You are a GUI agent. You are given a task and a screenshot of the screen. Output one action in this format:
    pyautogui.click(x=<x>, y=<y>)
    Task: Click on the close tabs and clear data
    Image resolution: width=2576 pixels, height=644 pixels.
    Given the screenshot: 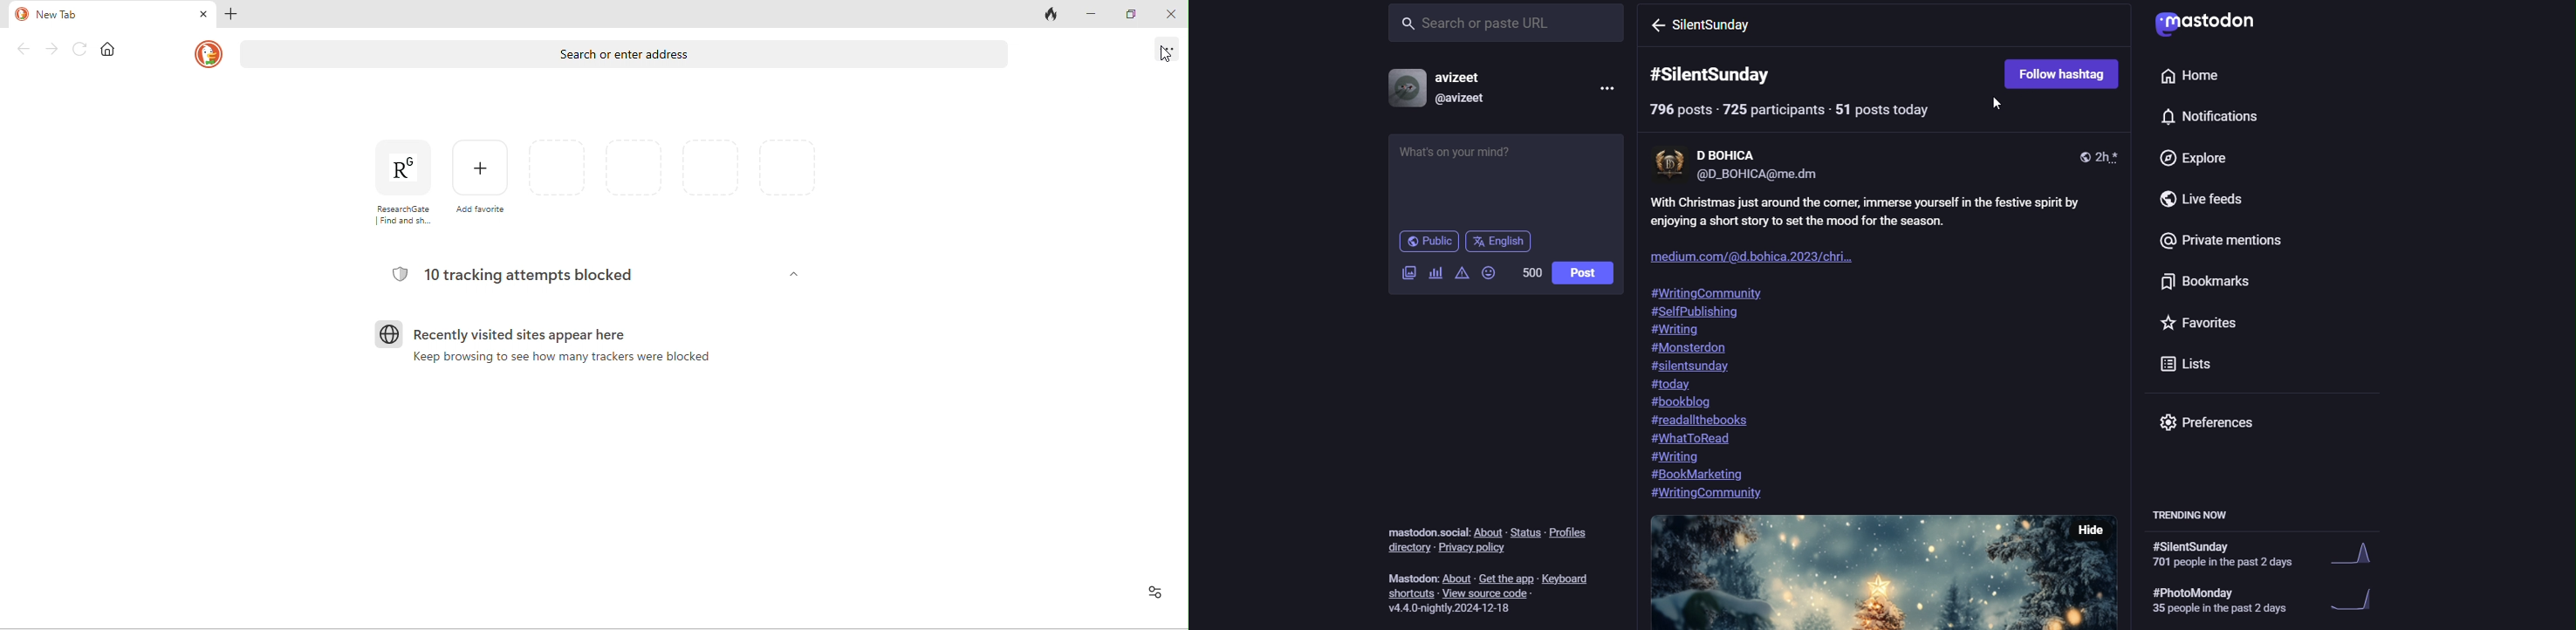 What is the action you would take?
    pyautogui.click(x=1052, y=15)
    